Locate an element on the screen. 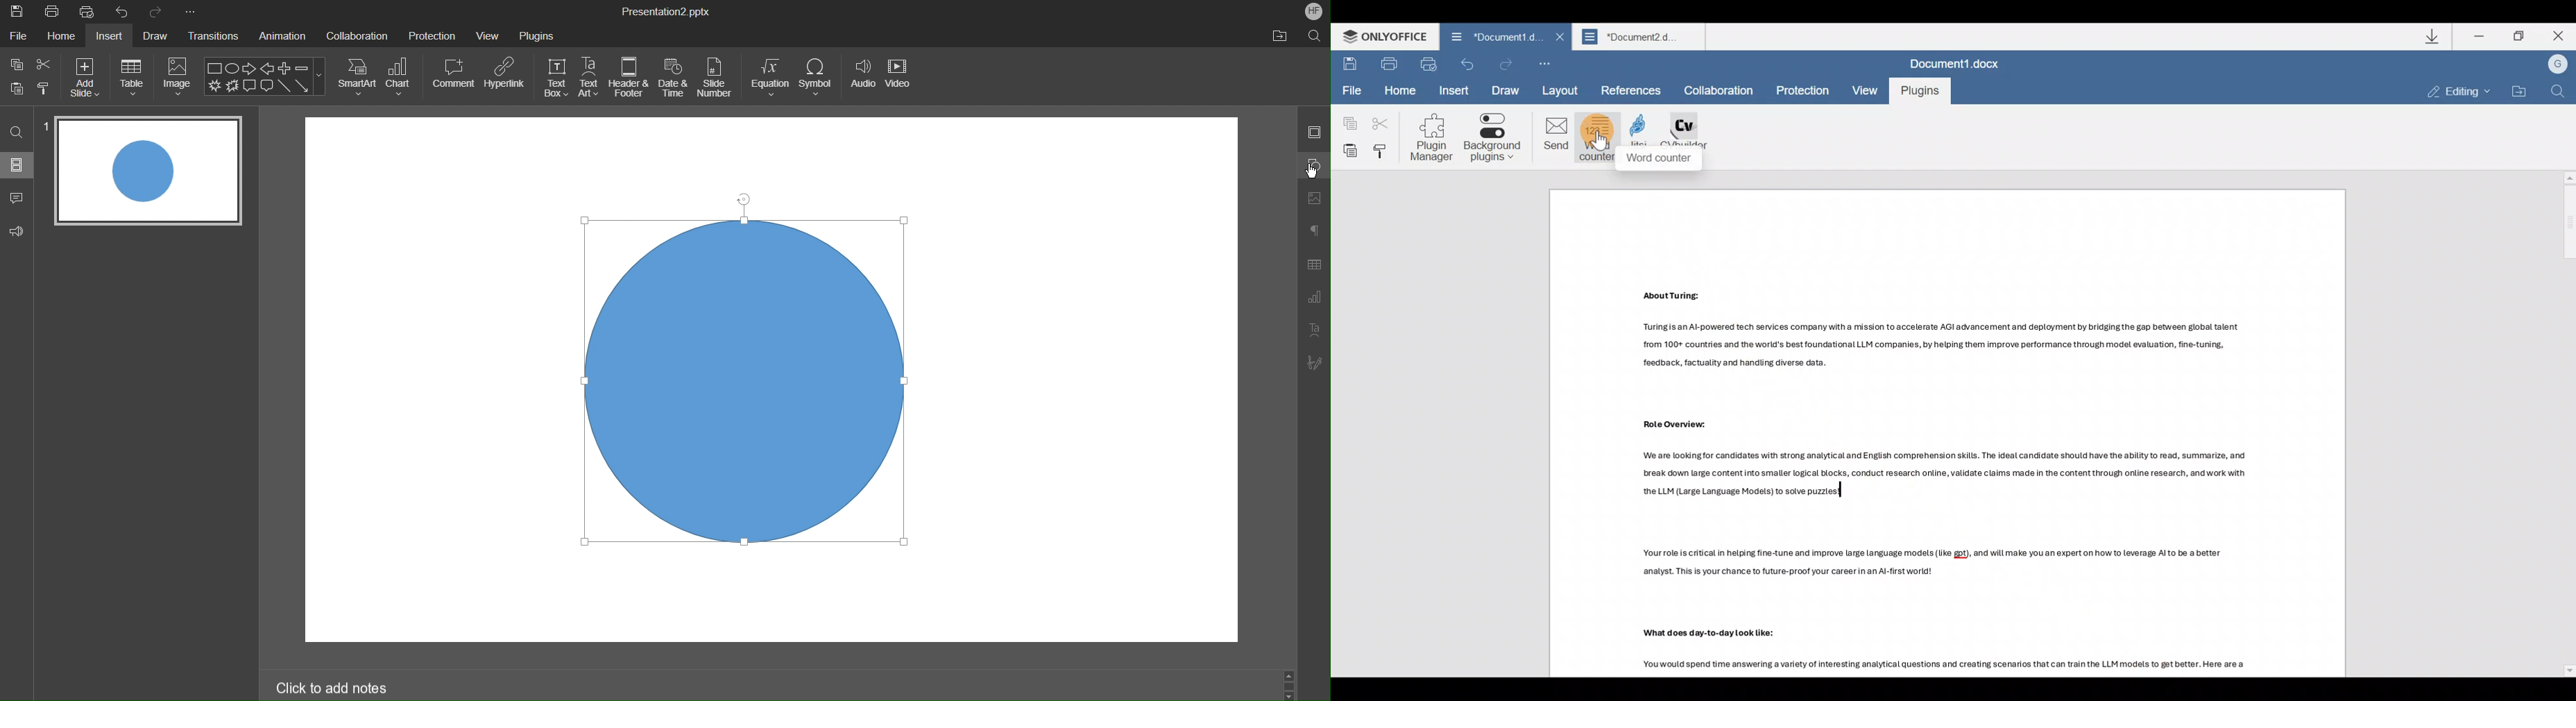 The height and width of the screenshot is (728, 2576). Text Art is located at coordinates (1315, 334).